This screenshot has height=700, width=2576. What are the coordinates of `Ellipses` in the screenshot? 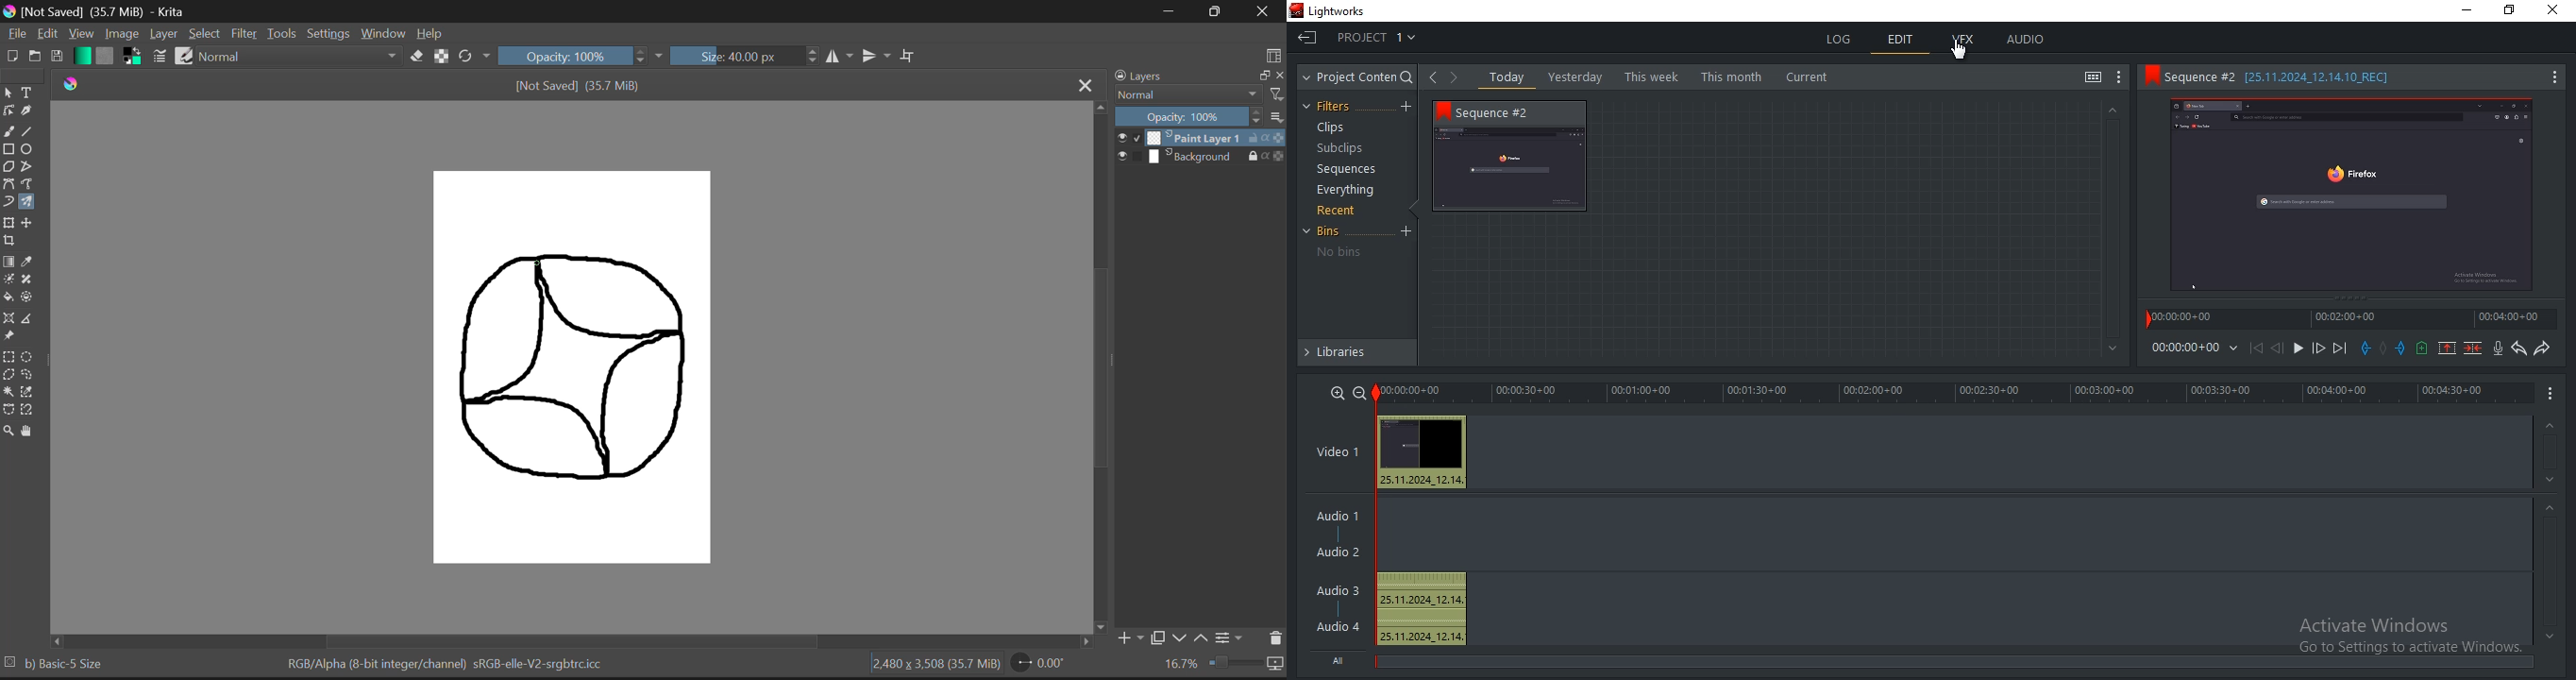 It's located at (29, 149).